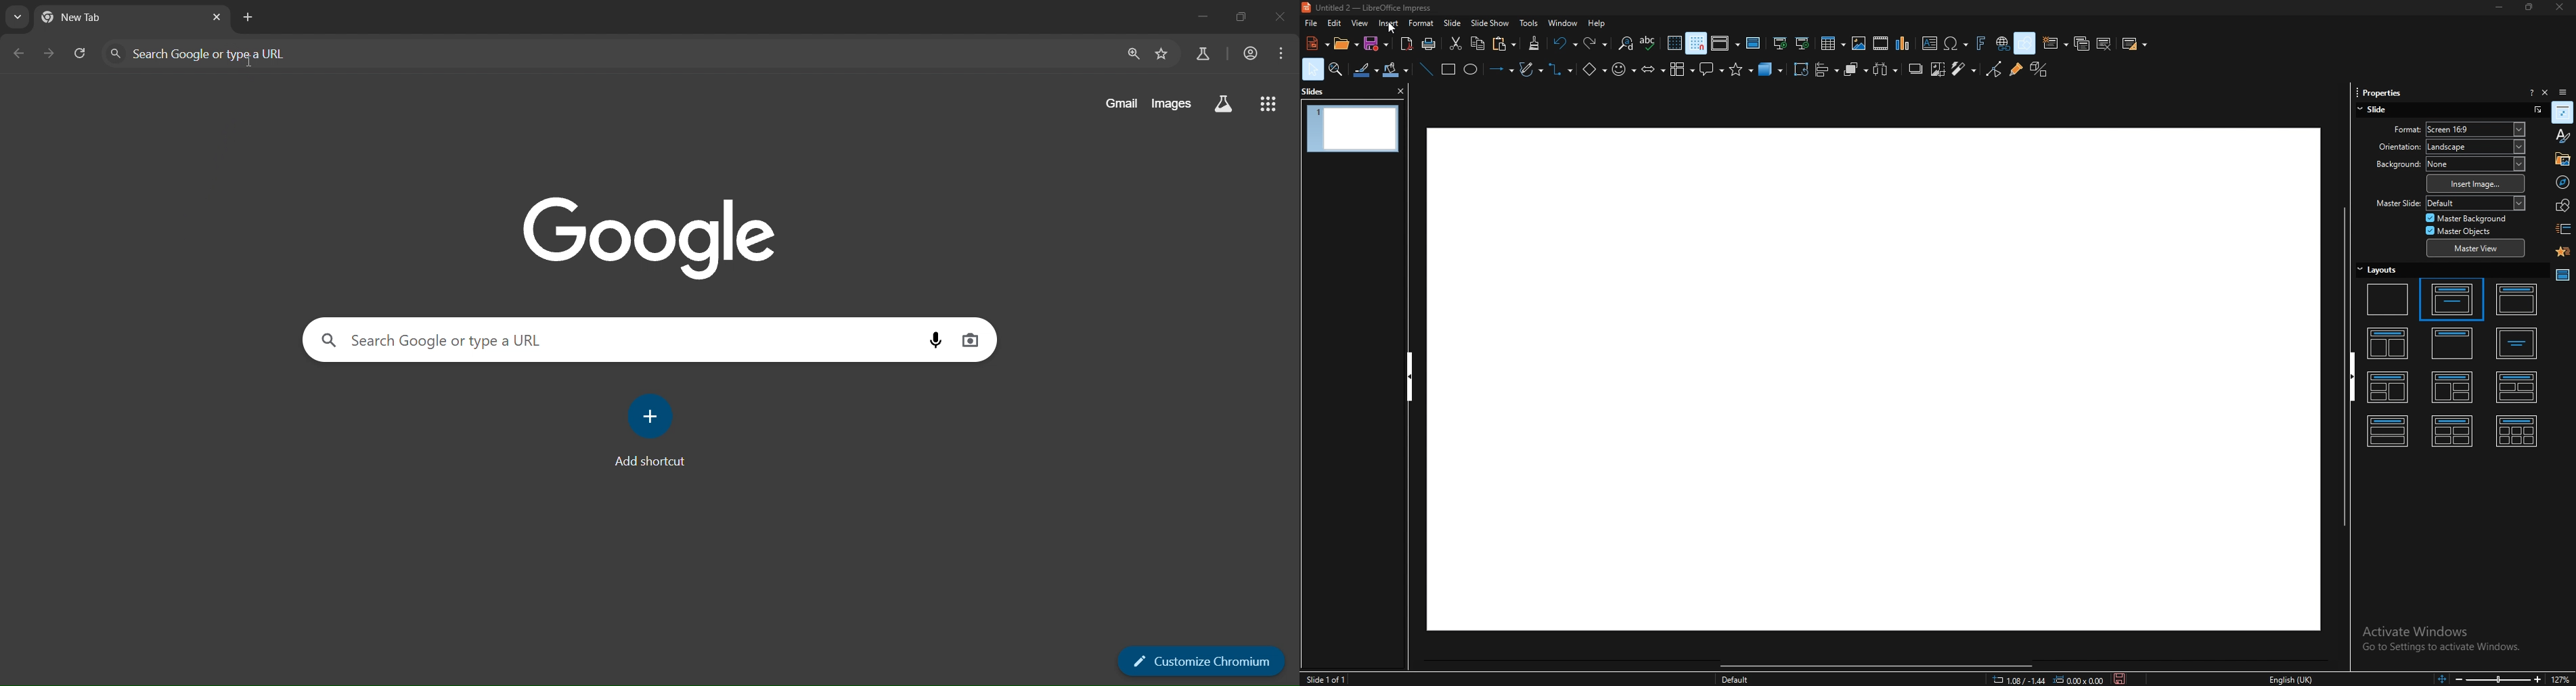 The width and height of the screenshot is (2576, 700). What do you see at coordinates (1594, 70) in the screenshot?
I see `basic shapes` at bounding box center [1594, 70].